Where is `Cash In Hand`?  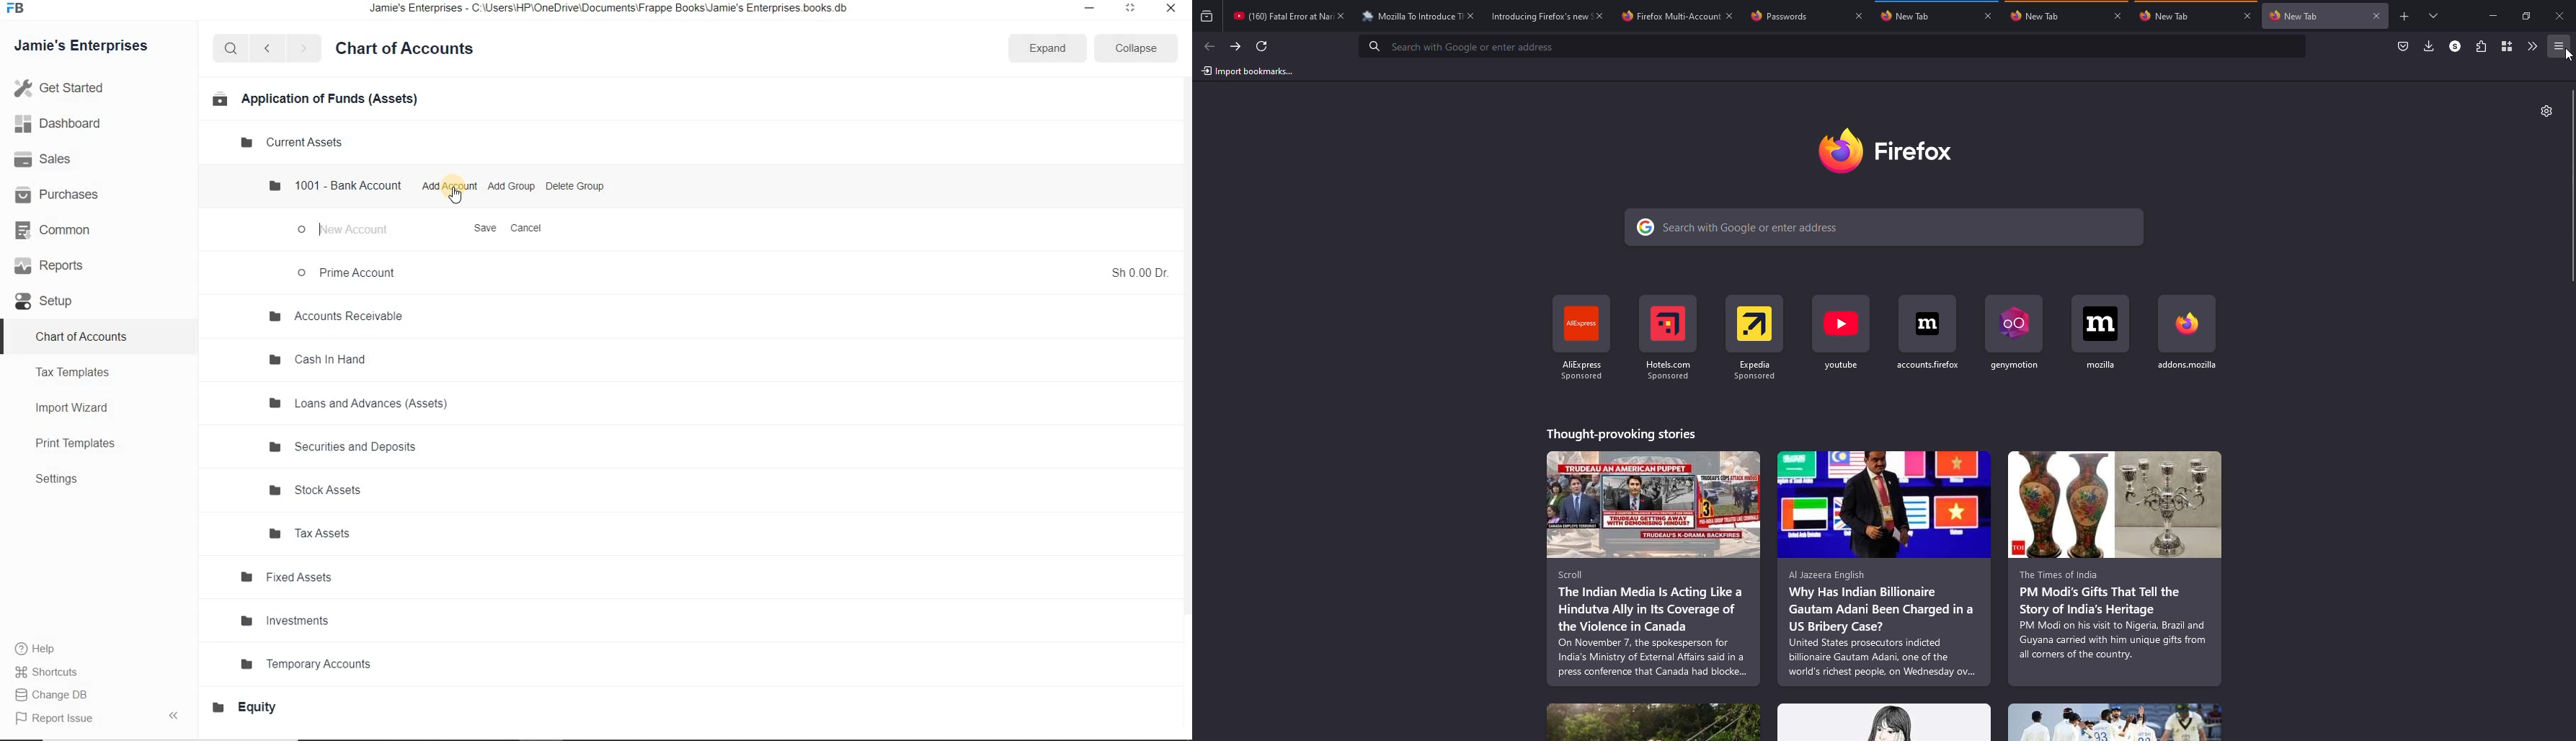
Cash In Hand is located at coordinates (320, 361).